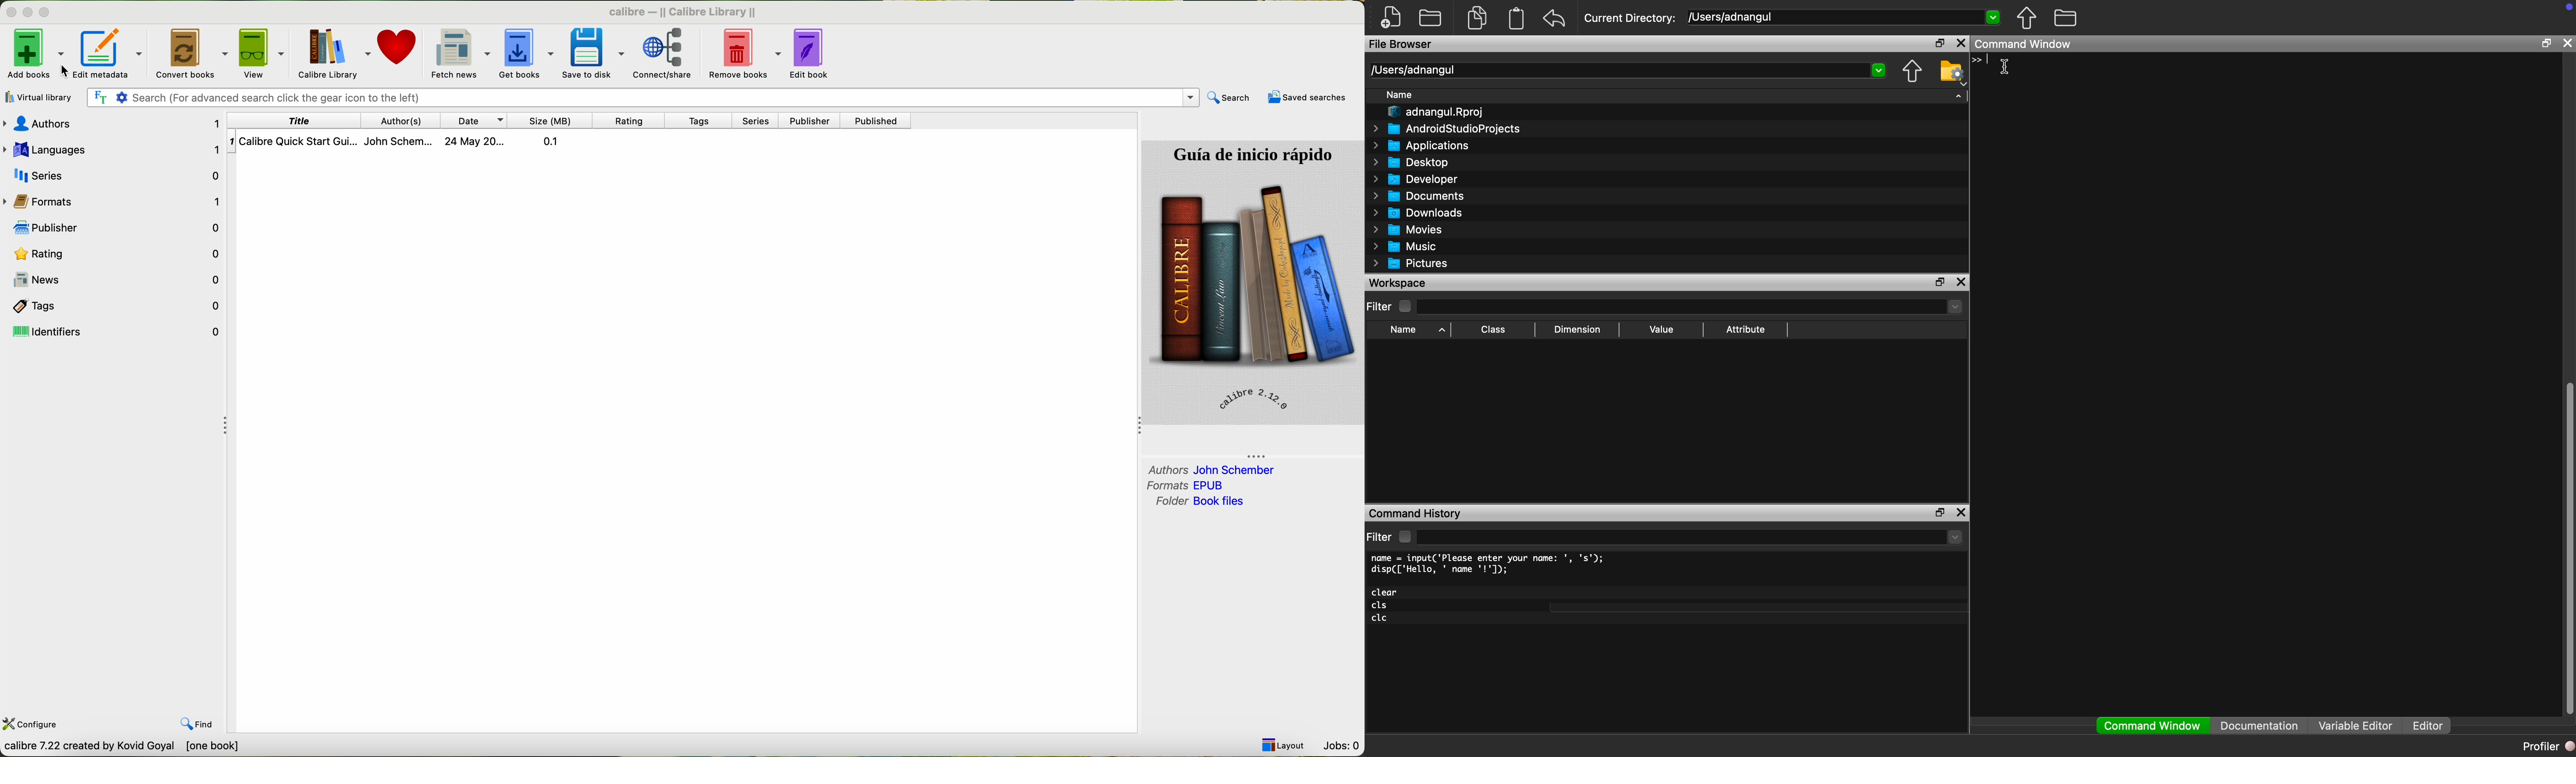 This screenshot has height=784, width=2576. I want to click on Dimension, so click(1577, 330).